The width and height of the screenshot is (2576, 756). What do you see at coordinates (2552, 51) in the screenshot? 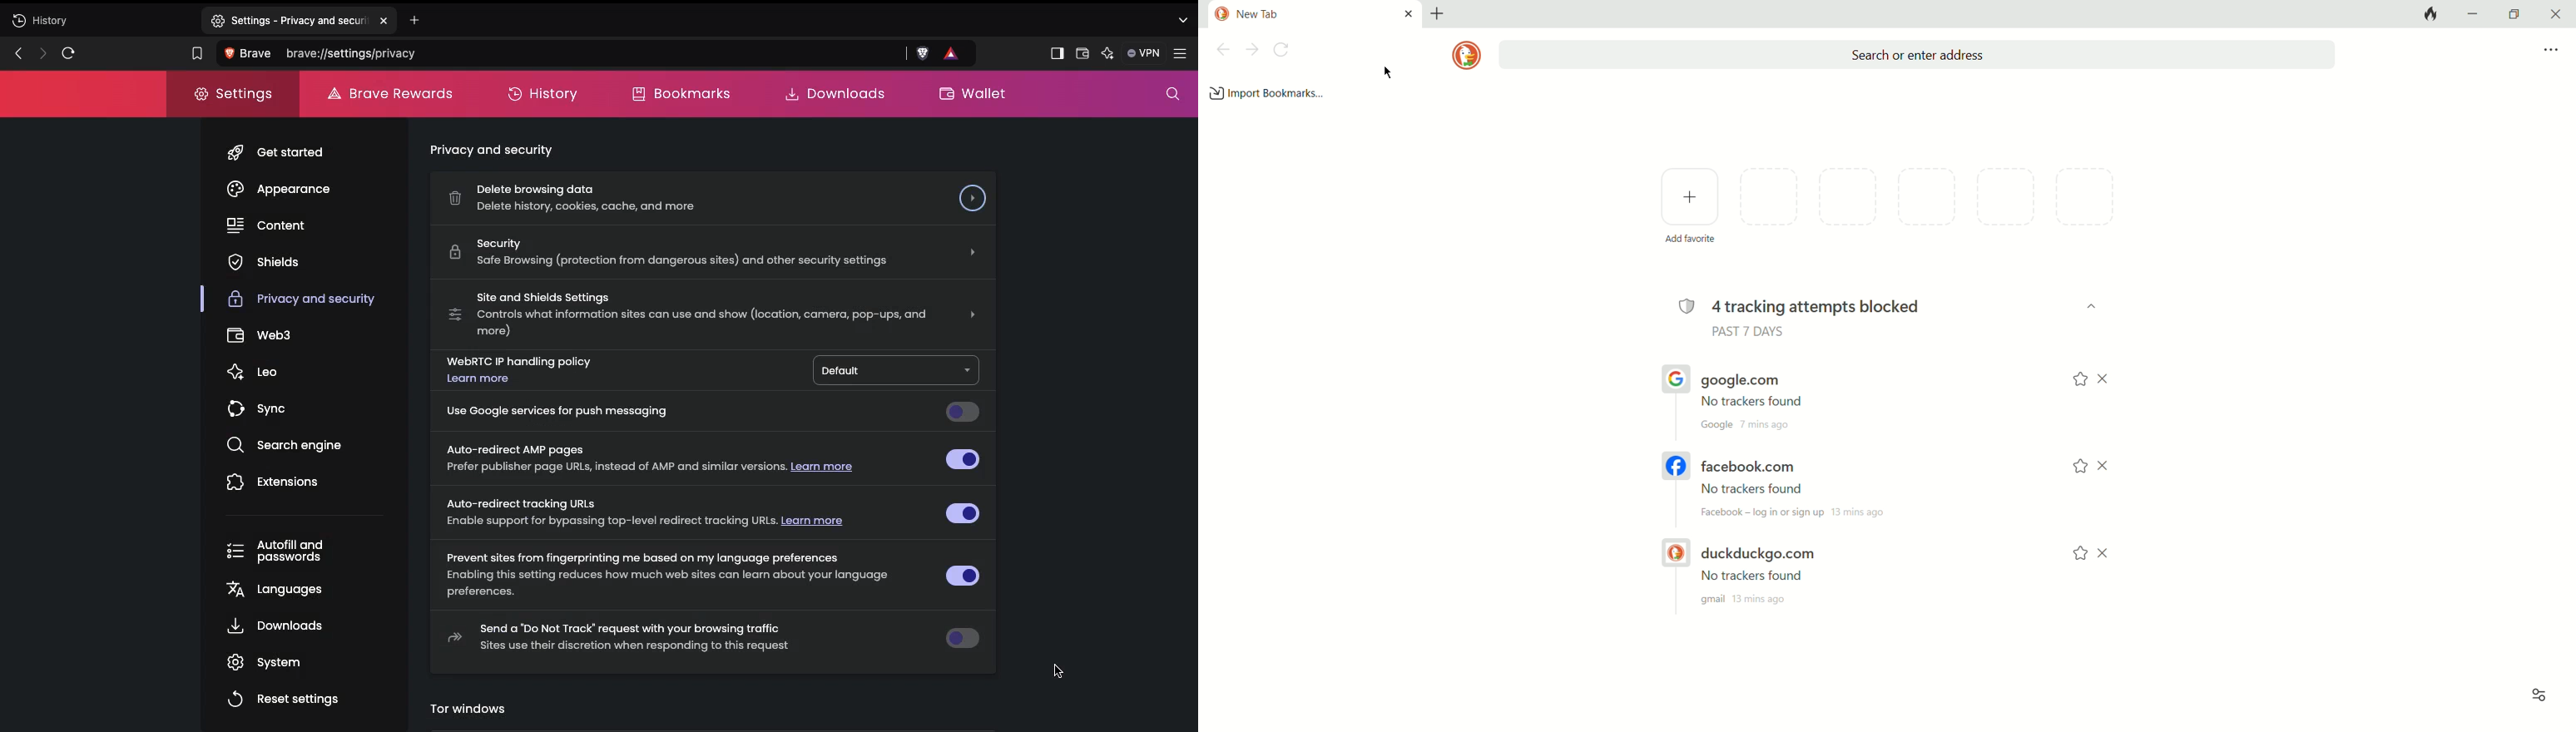
I see `more options` at bounding box center [2552, 51].